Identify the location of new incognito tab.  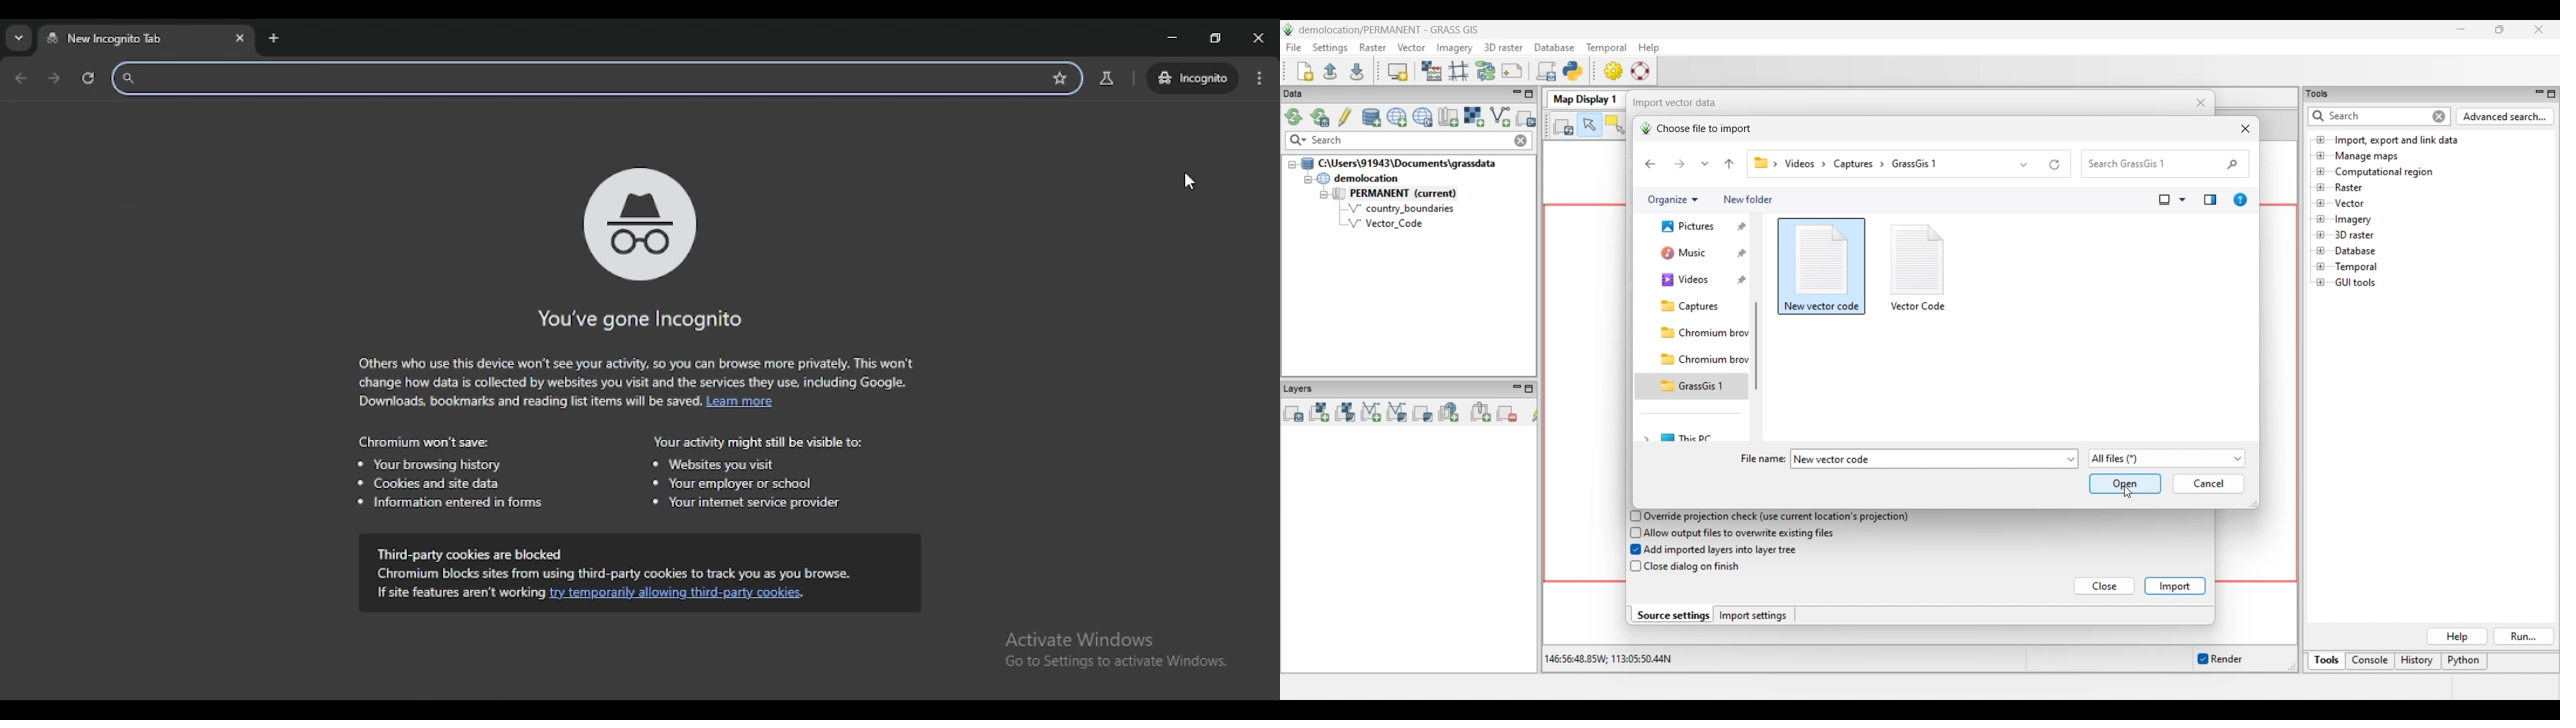
(109, 39).